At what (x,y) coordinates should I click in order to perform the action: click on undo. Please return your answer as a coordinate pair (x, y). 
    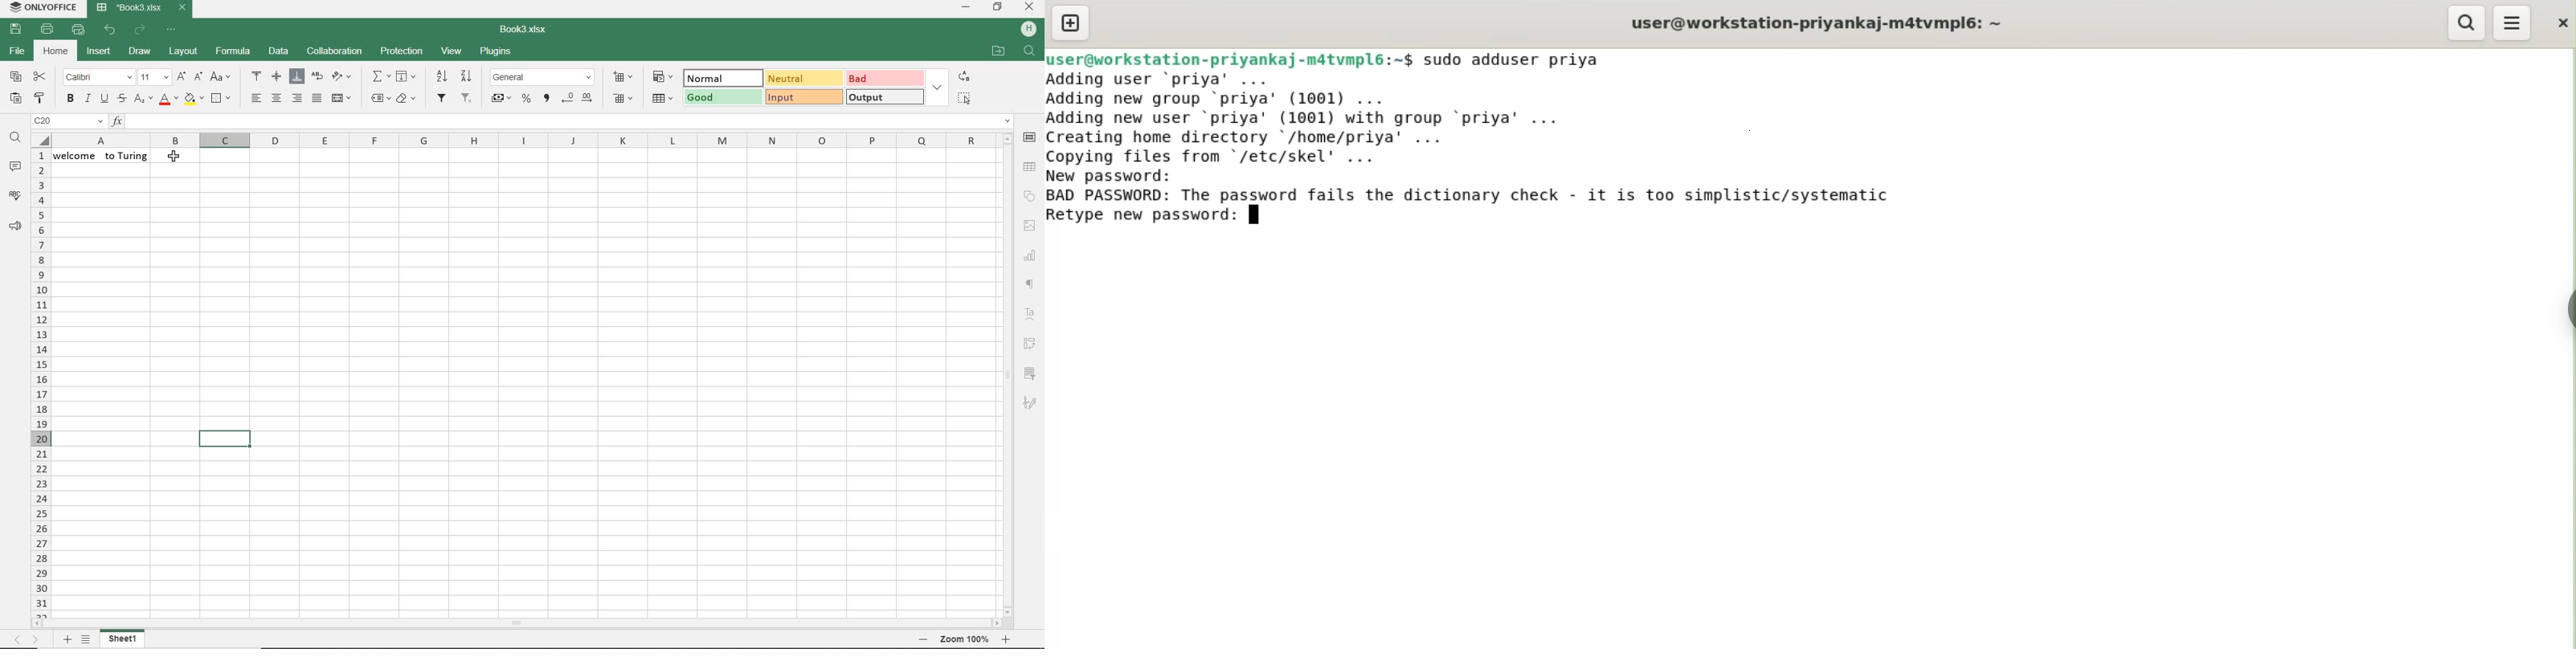
    Looking at the image, I should click on (111, 30).